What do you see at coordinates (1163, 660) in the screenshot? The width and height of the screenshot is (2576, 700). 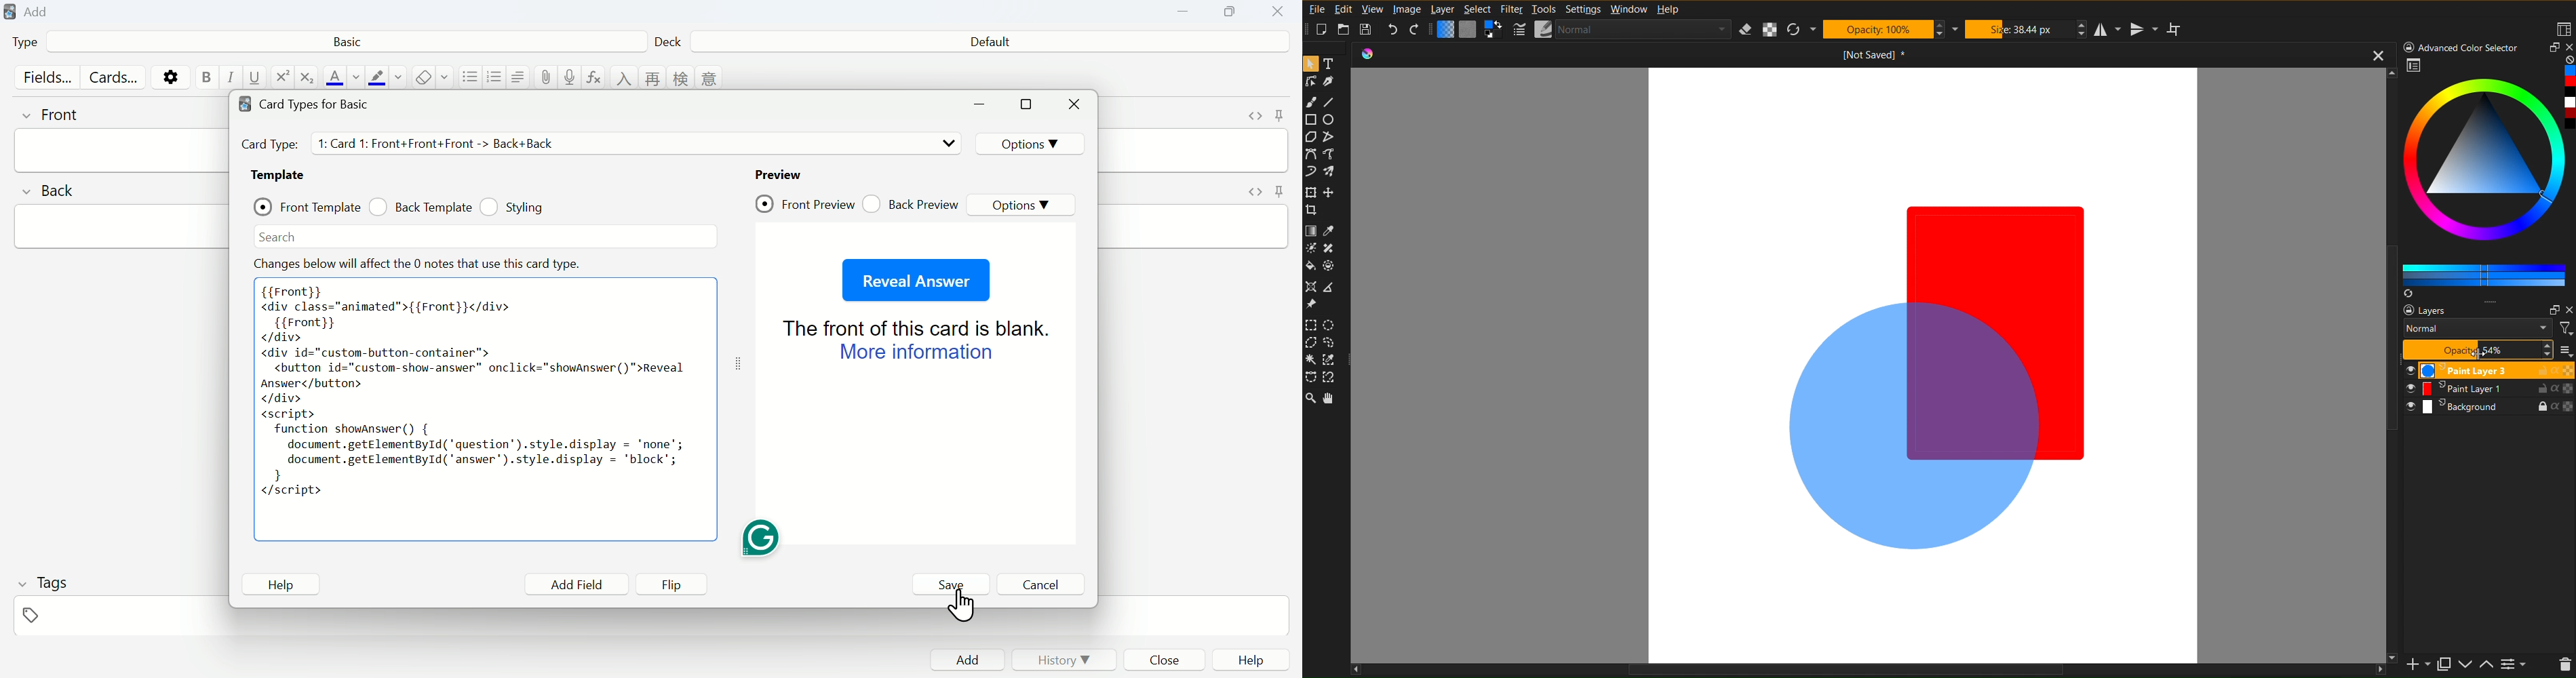 I see `Close` at bounding box center [1163, 660].